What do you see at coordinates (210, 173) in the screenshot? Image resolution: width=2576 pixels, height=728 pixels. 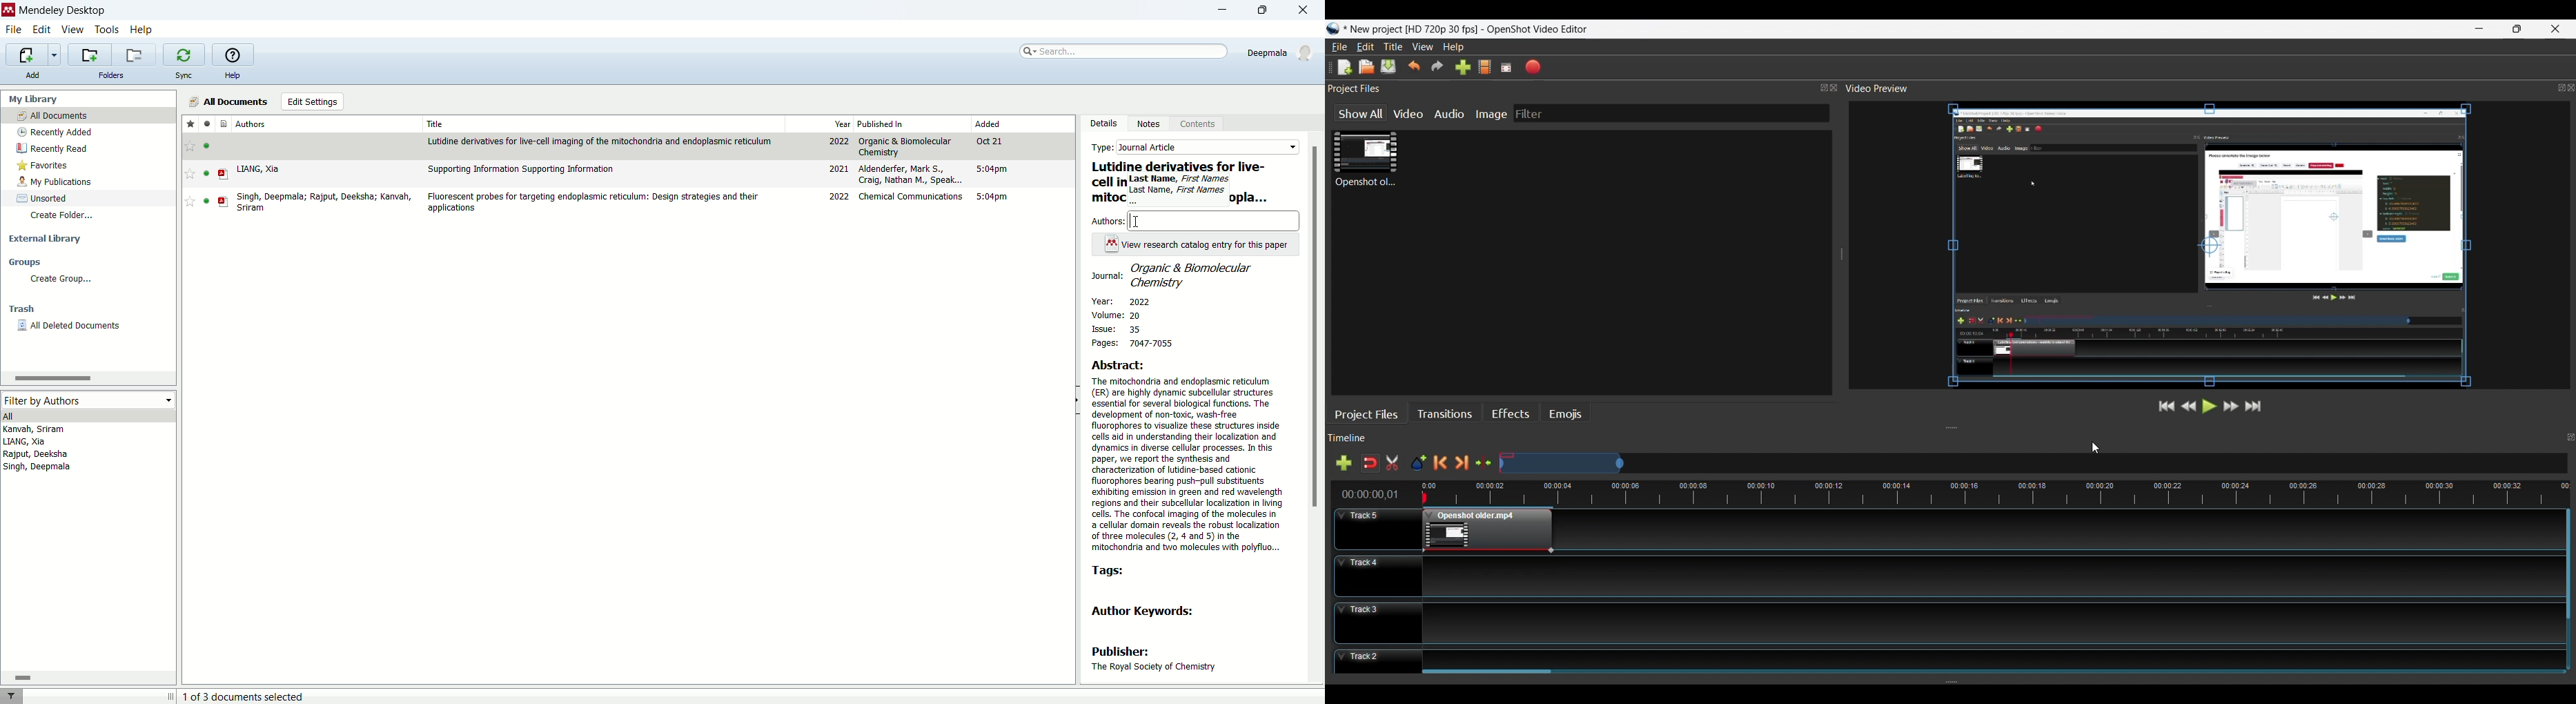 I see `read/unread` at bounding box center [210, 173].